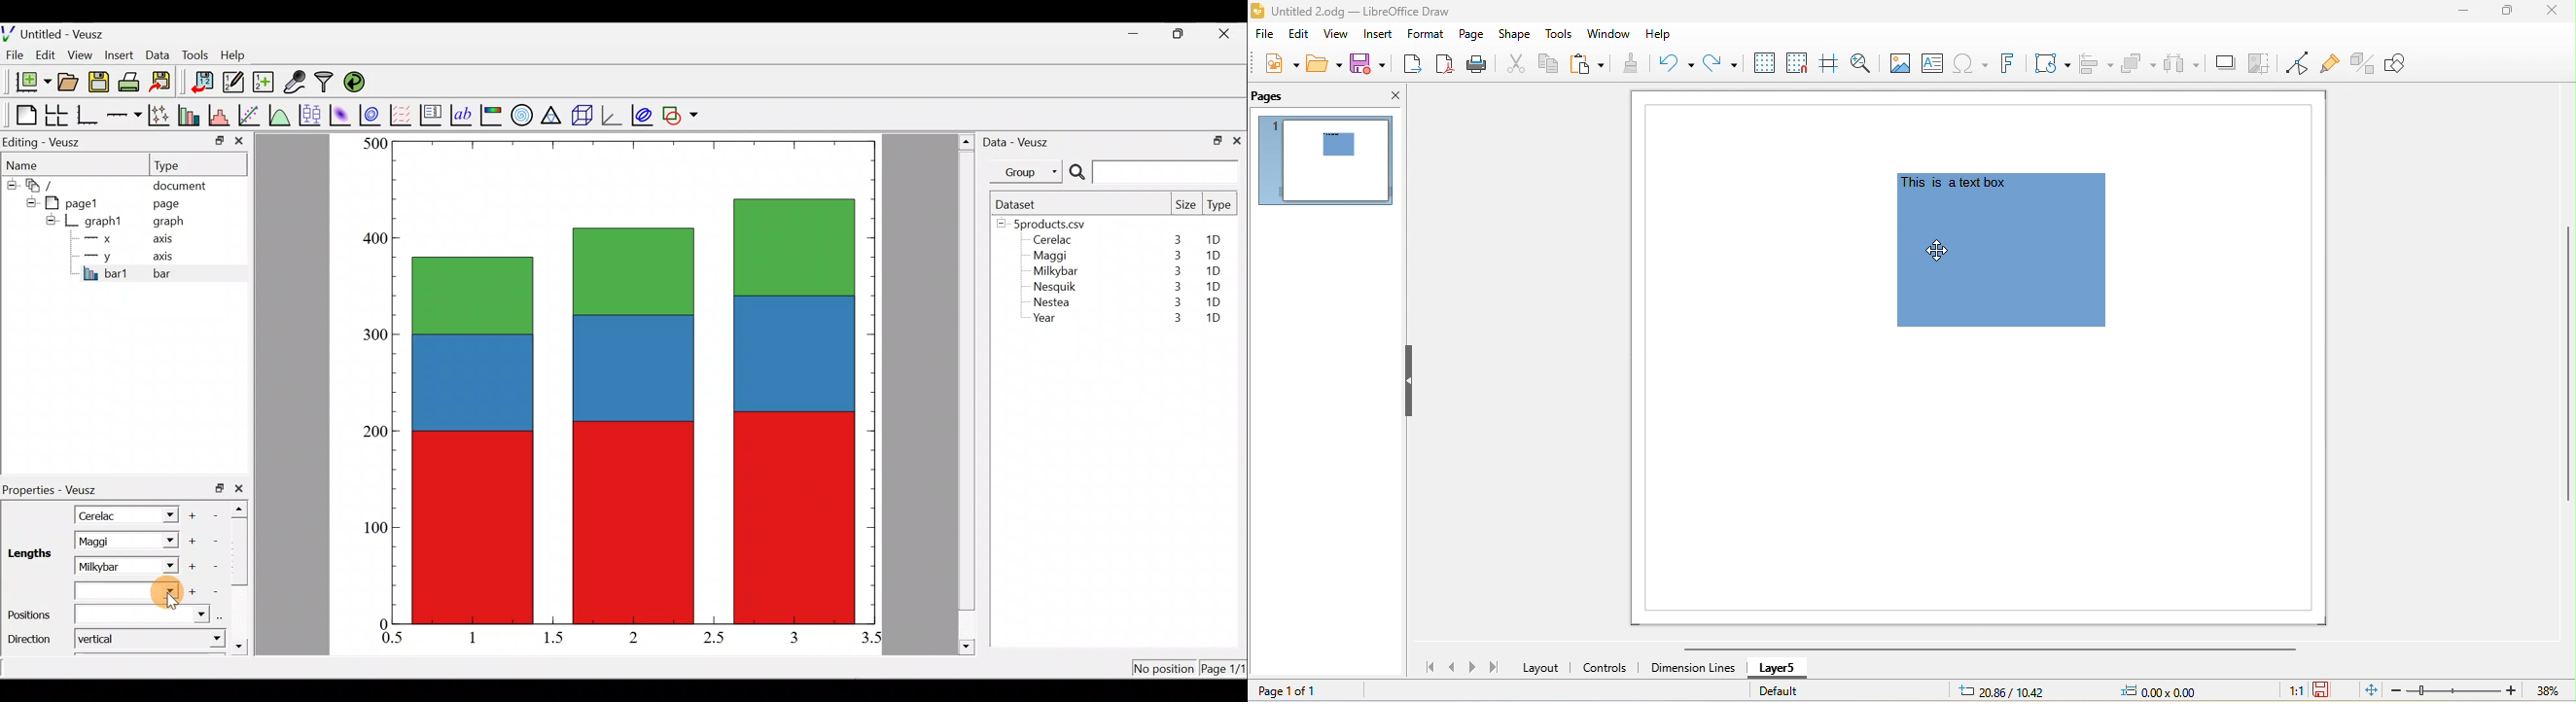 The width and height of the screenshot is (2576, 728). What do you see at coordinates (250, 114) in the screenshot?
I see `Fit a function to data` at bounding box center [250, 114].